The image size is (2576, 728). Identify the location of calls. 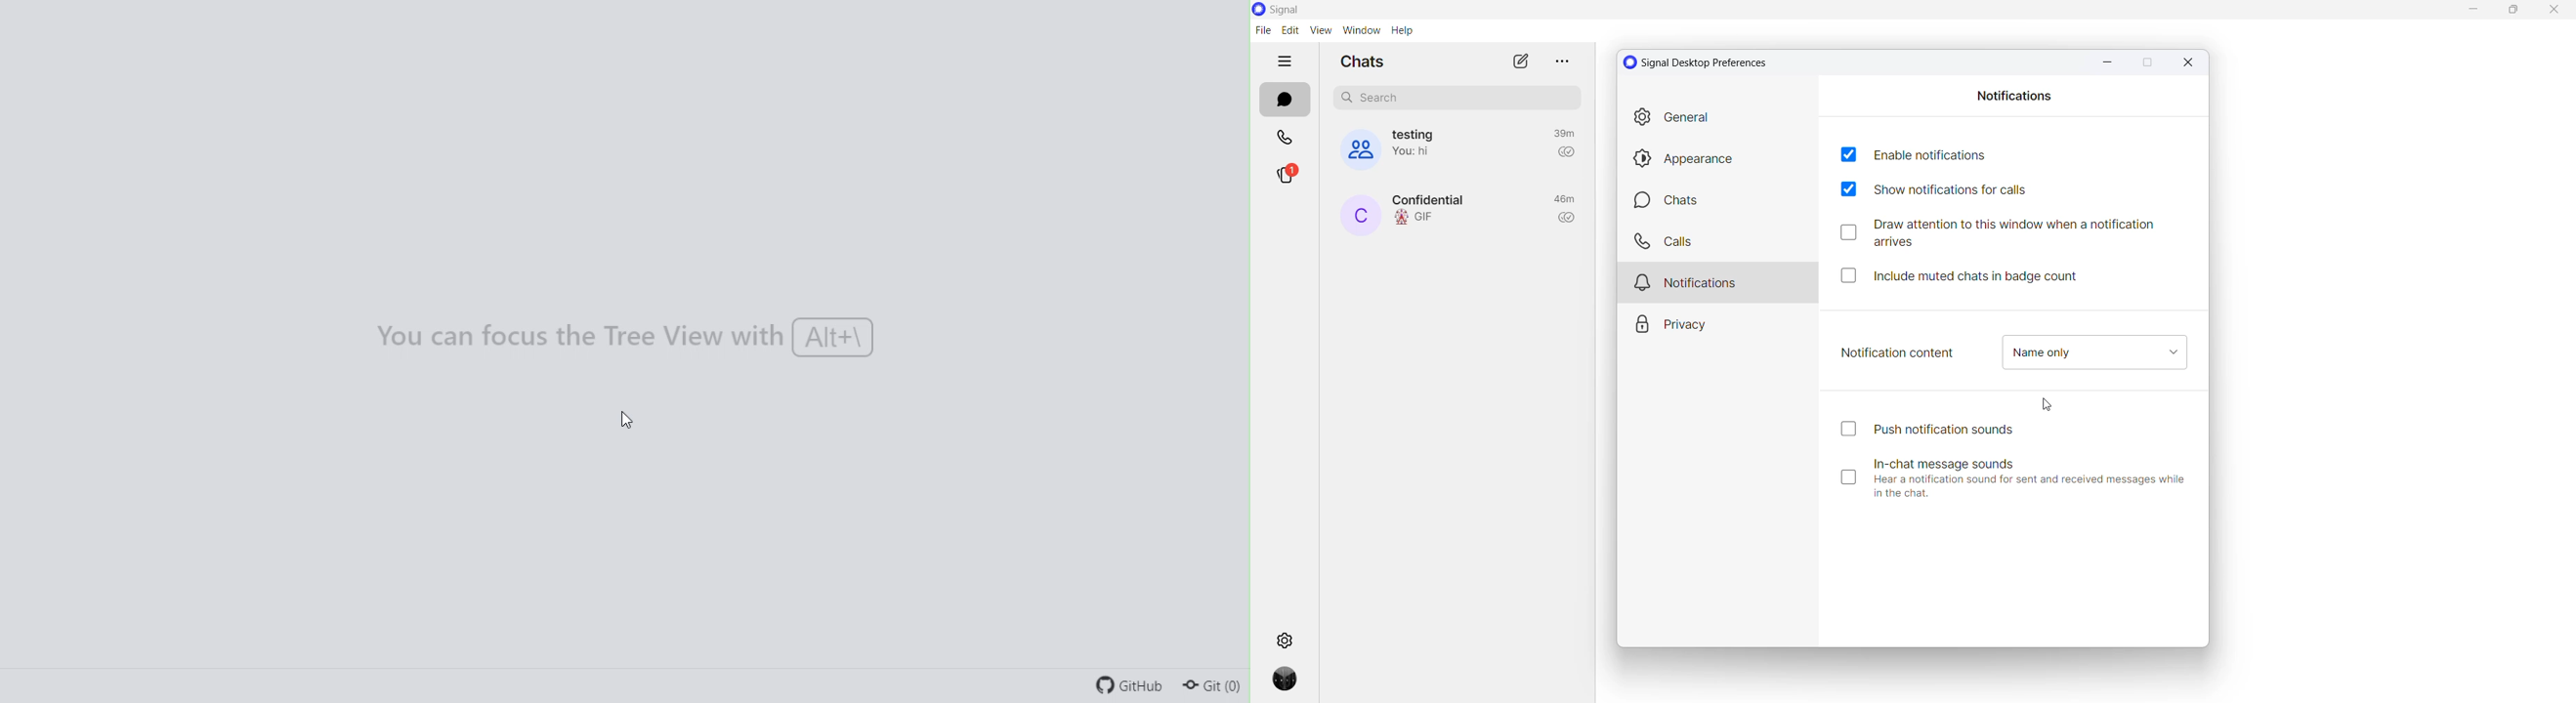
(1285, 139).